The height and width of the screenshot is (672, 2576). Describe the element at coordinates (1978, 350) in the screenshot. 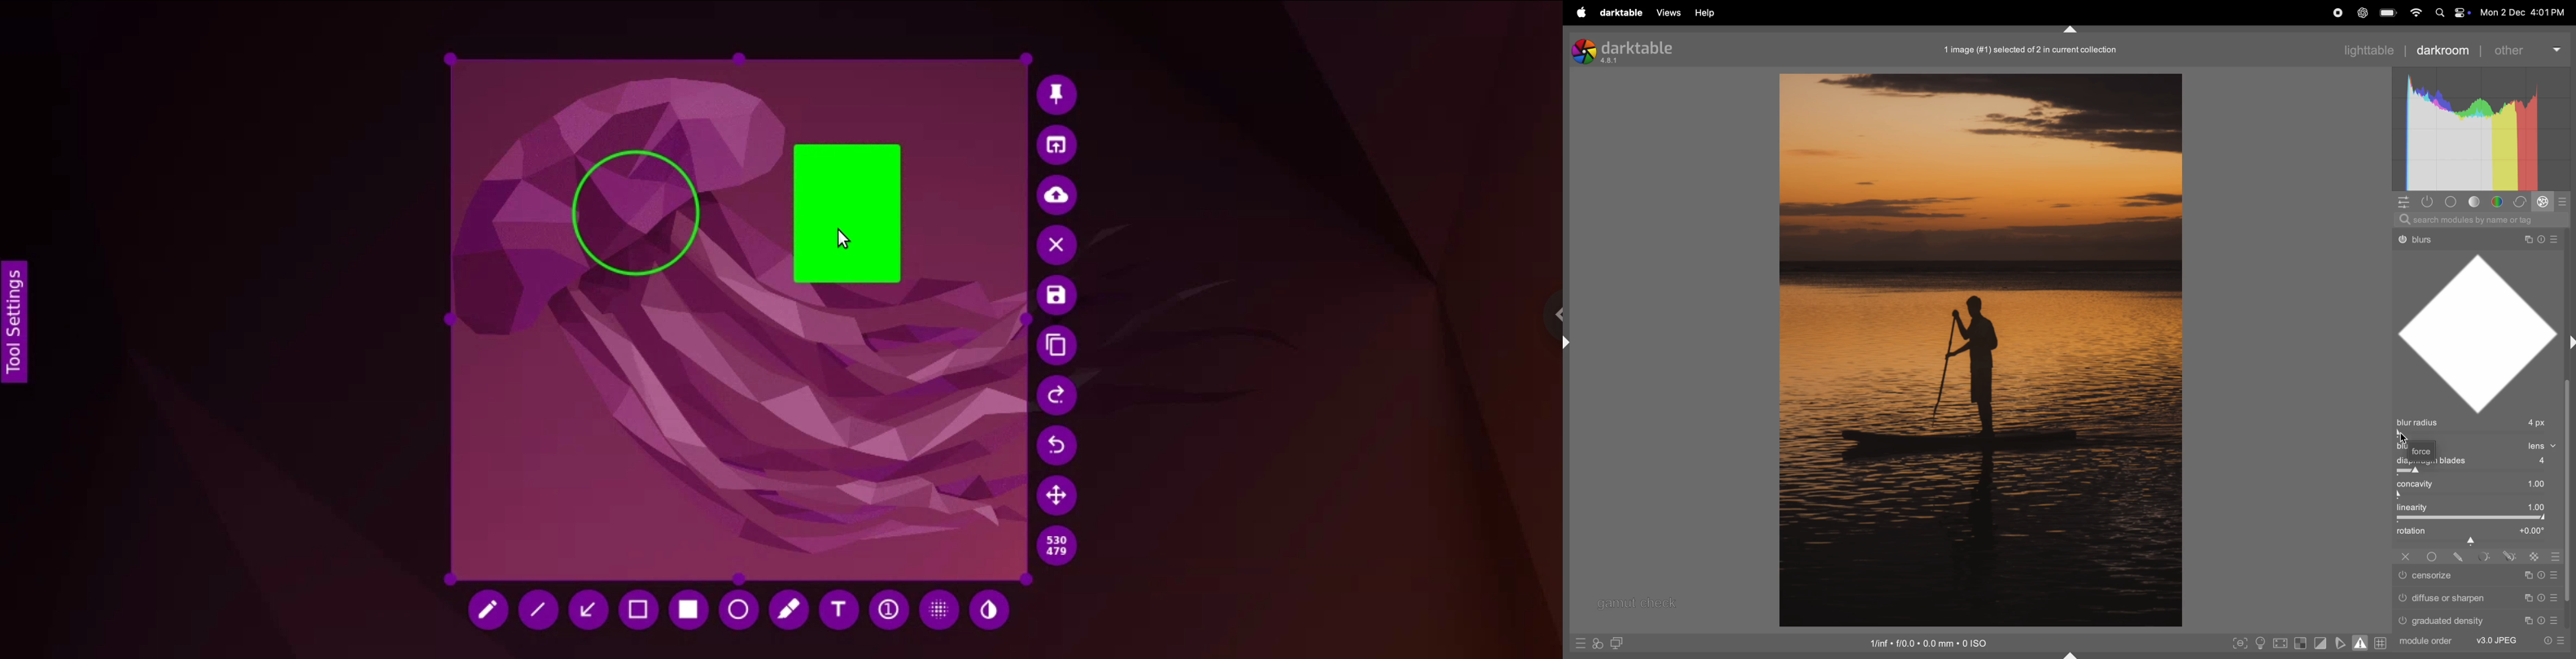

I see `image` at that location.